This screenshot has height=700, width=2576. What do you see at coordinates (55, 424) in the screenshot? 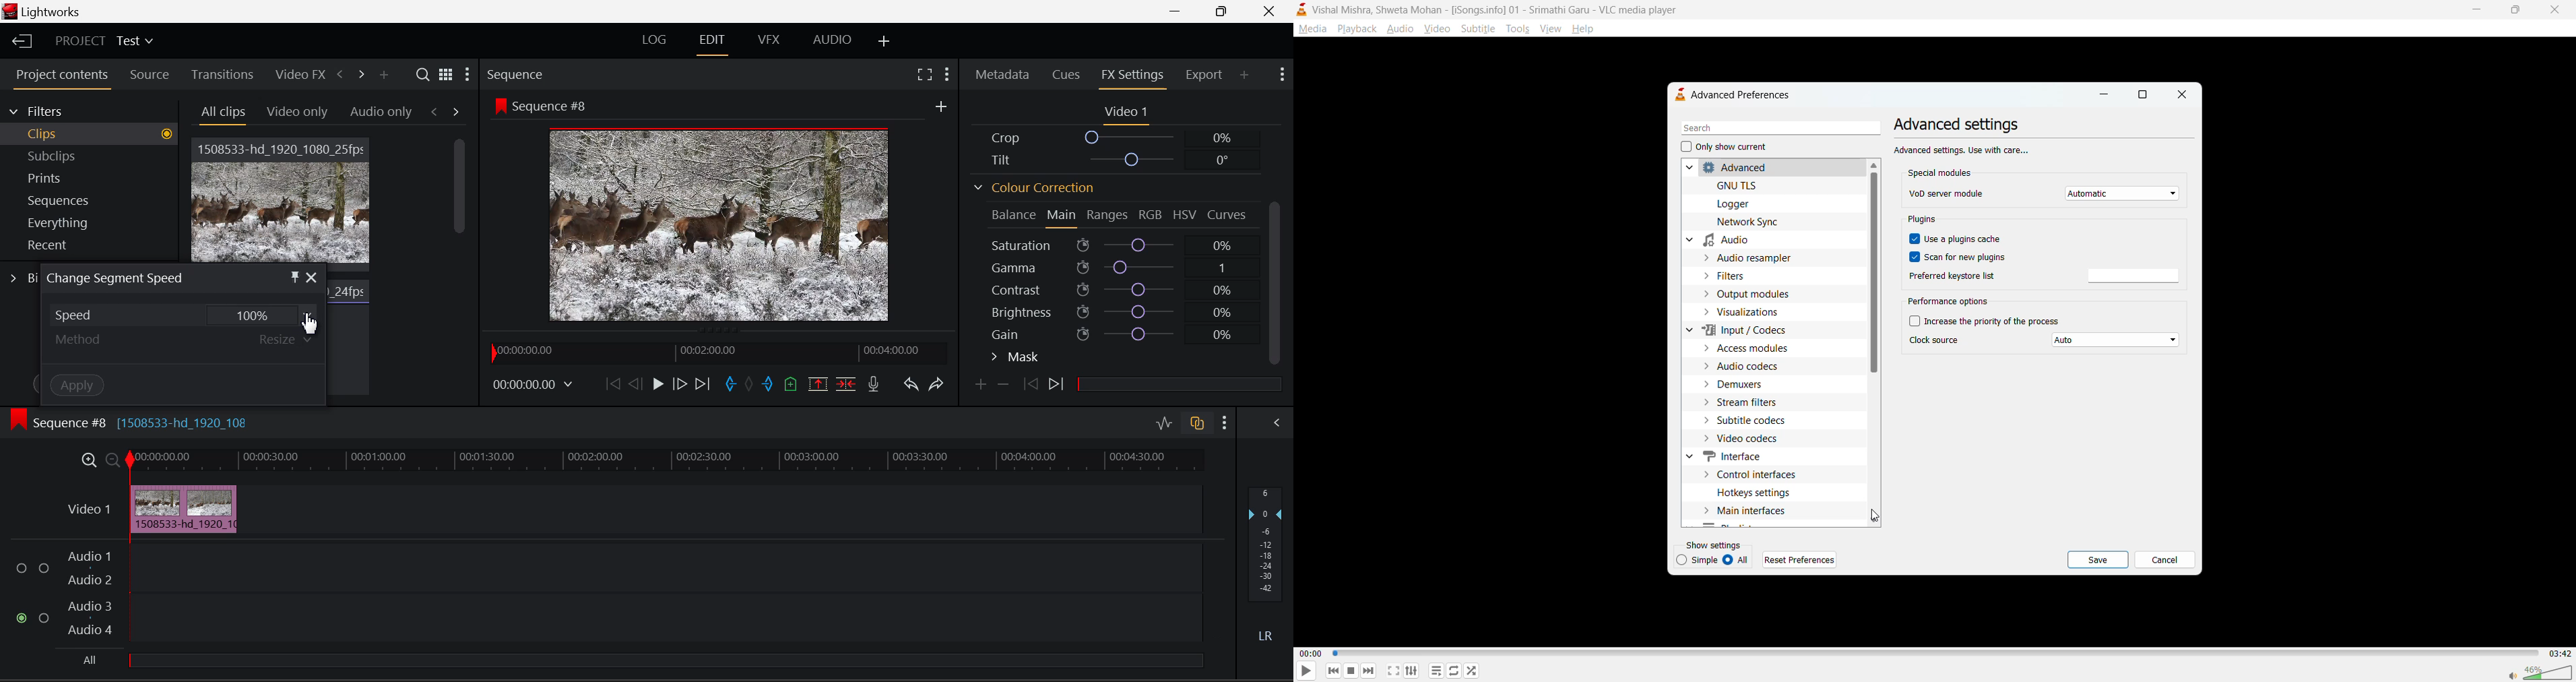
I see `Sequence #8 Timeline Display` at bounding box center [55, 424].